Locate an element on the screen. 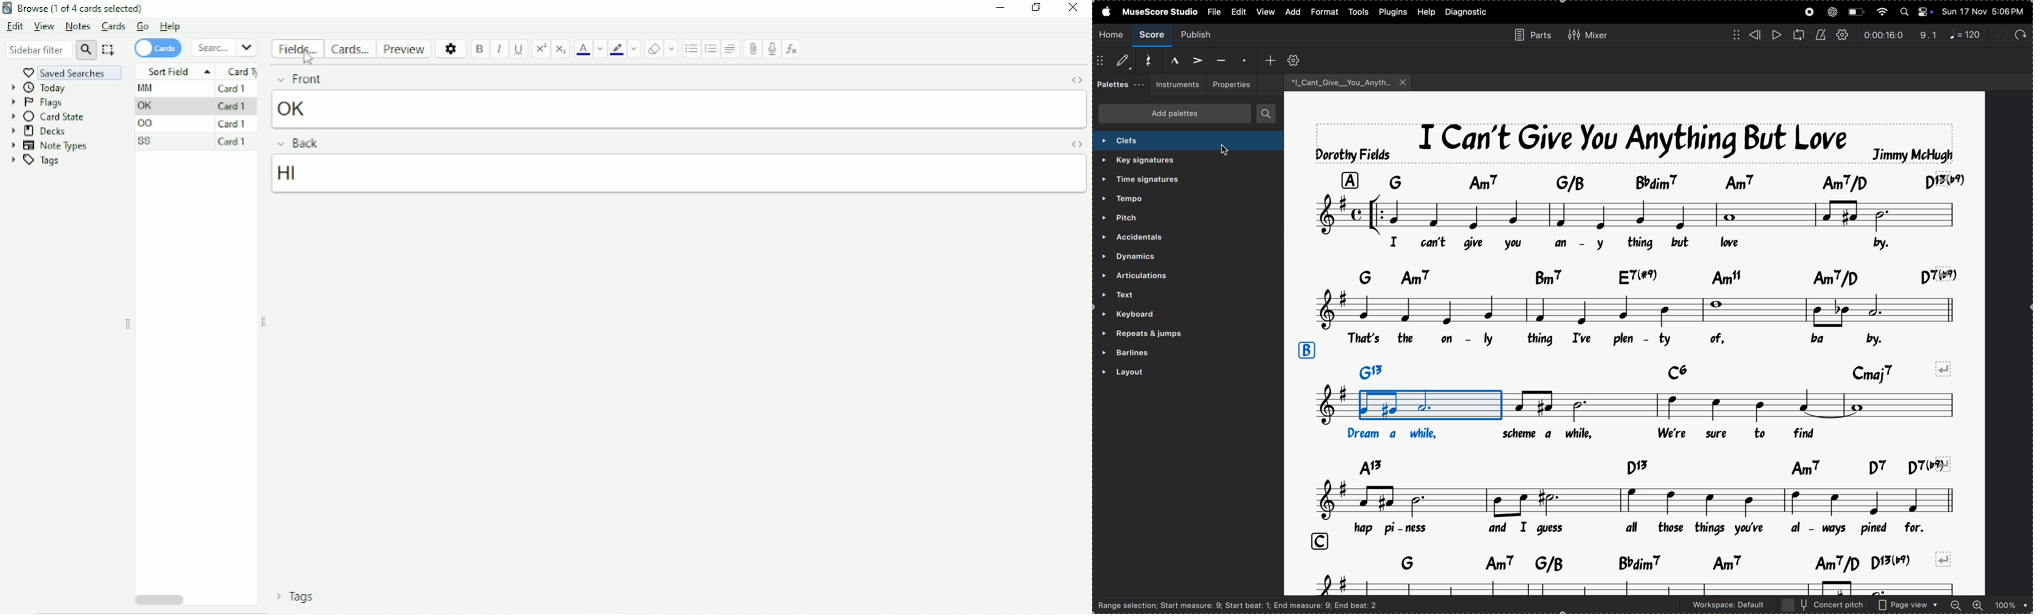 This screenshot has width=2044, height=616. properties is located at coordinates (1230, 83).